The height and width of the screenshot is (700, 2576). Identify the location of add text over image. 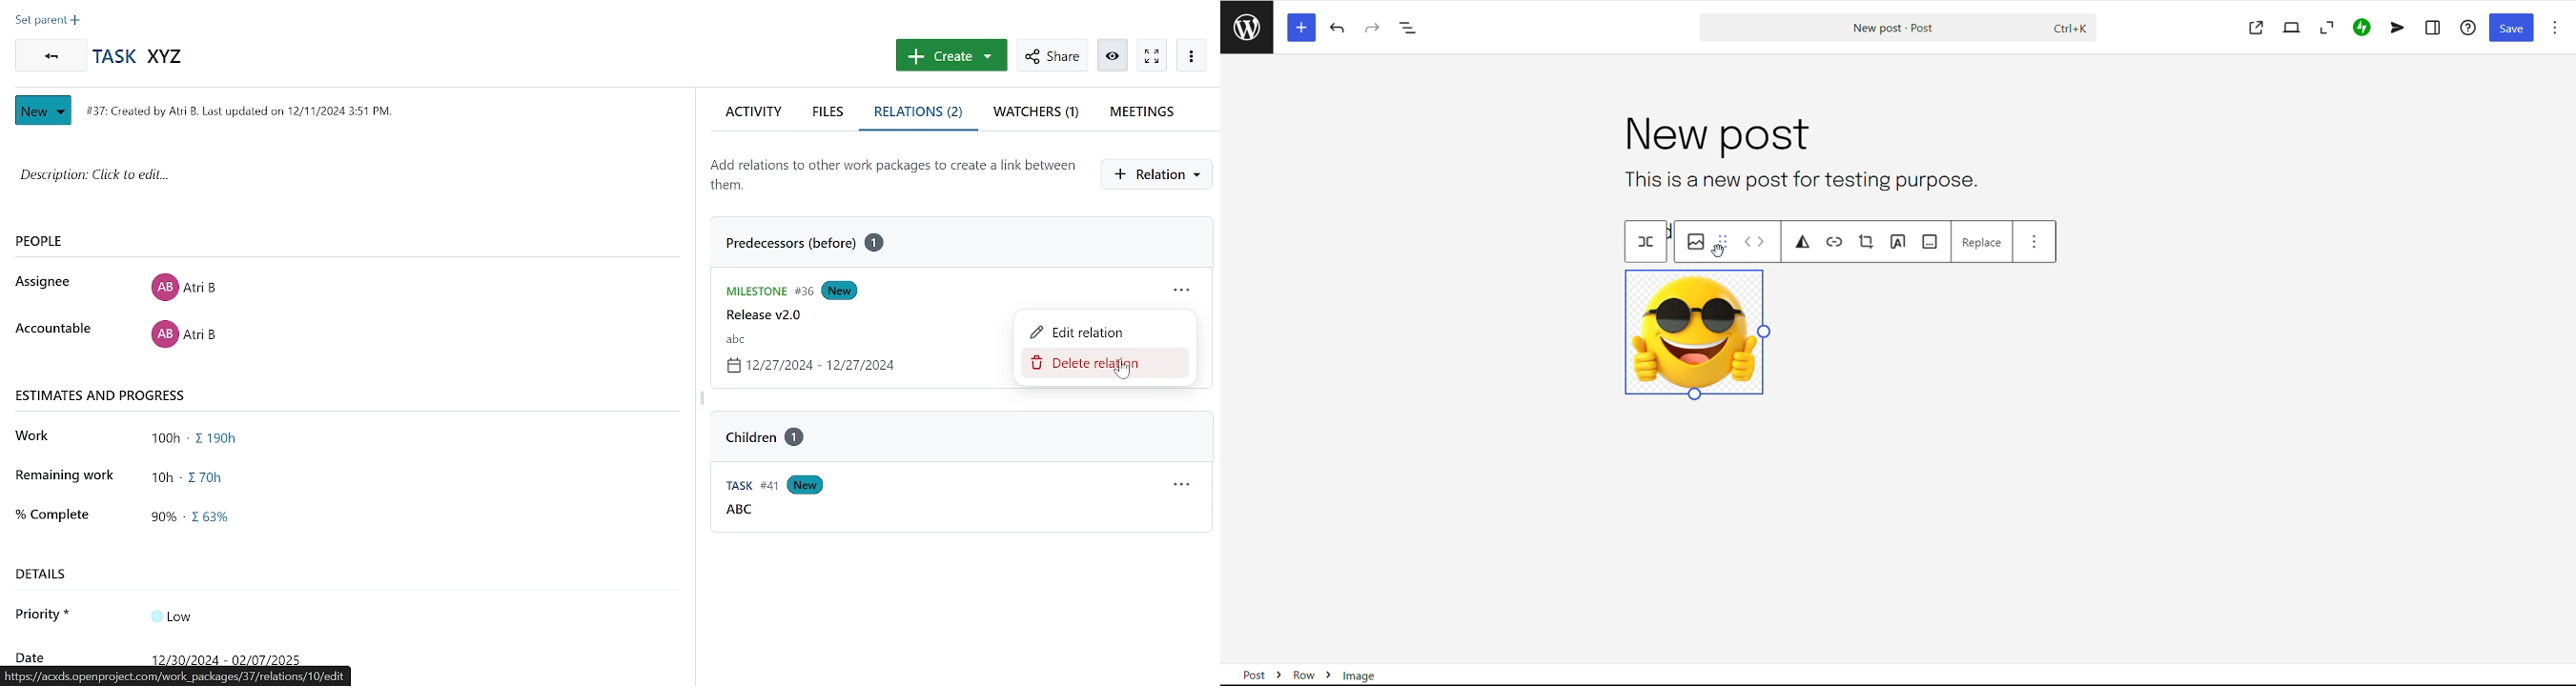
(1898, 241).